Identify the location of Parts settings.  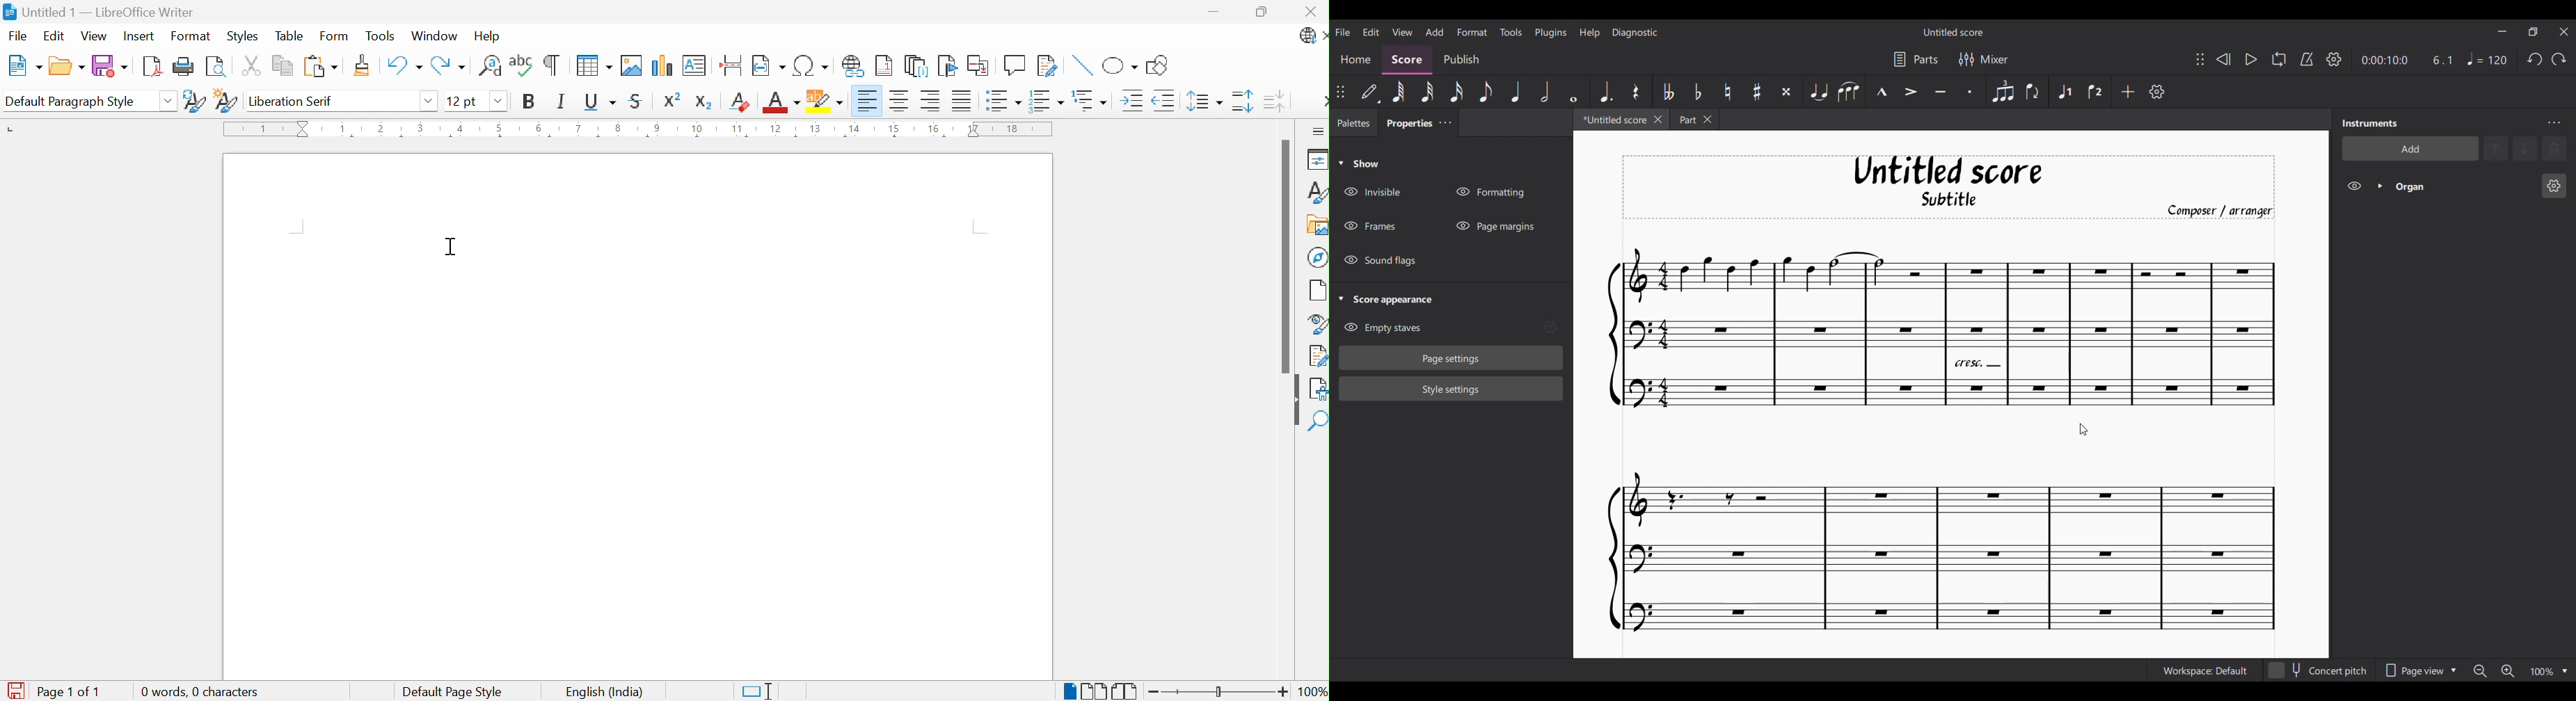
(1915, 59).